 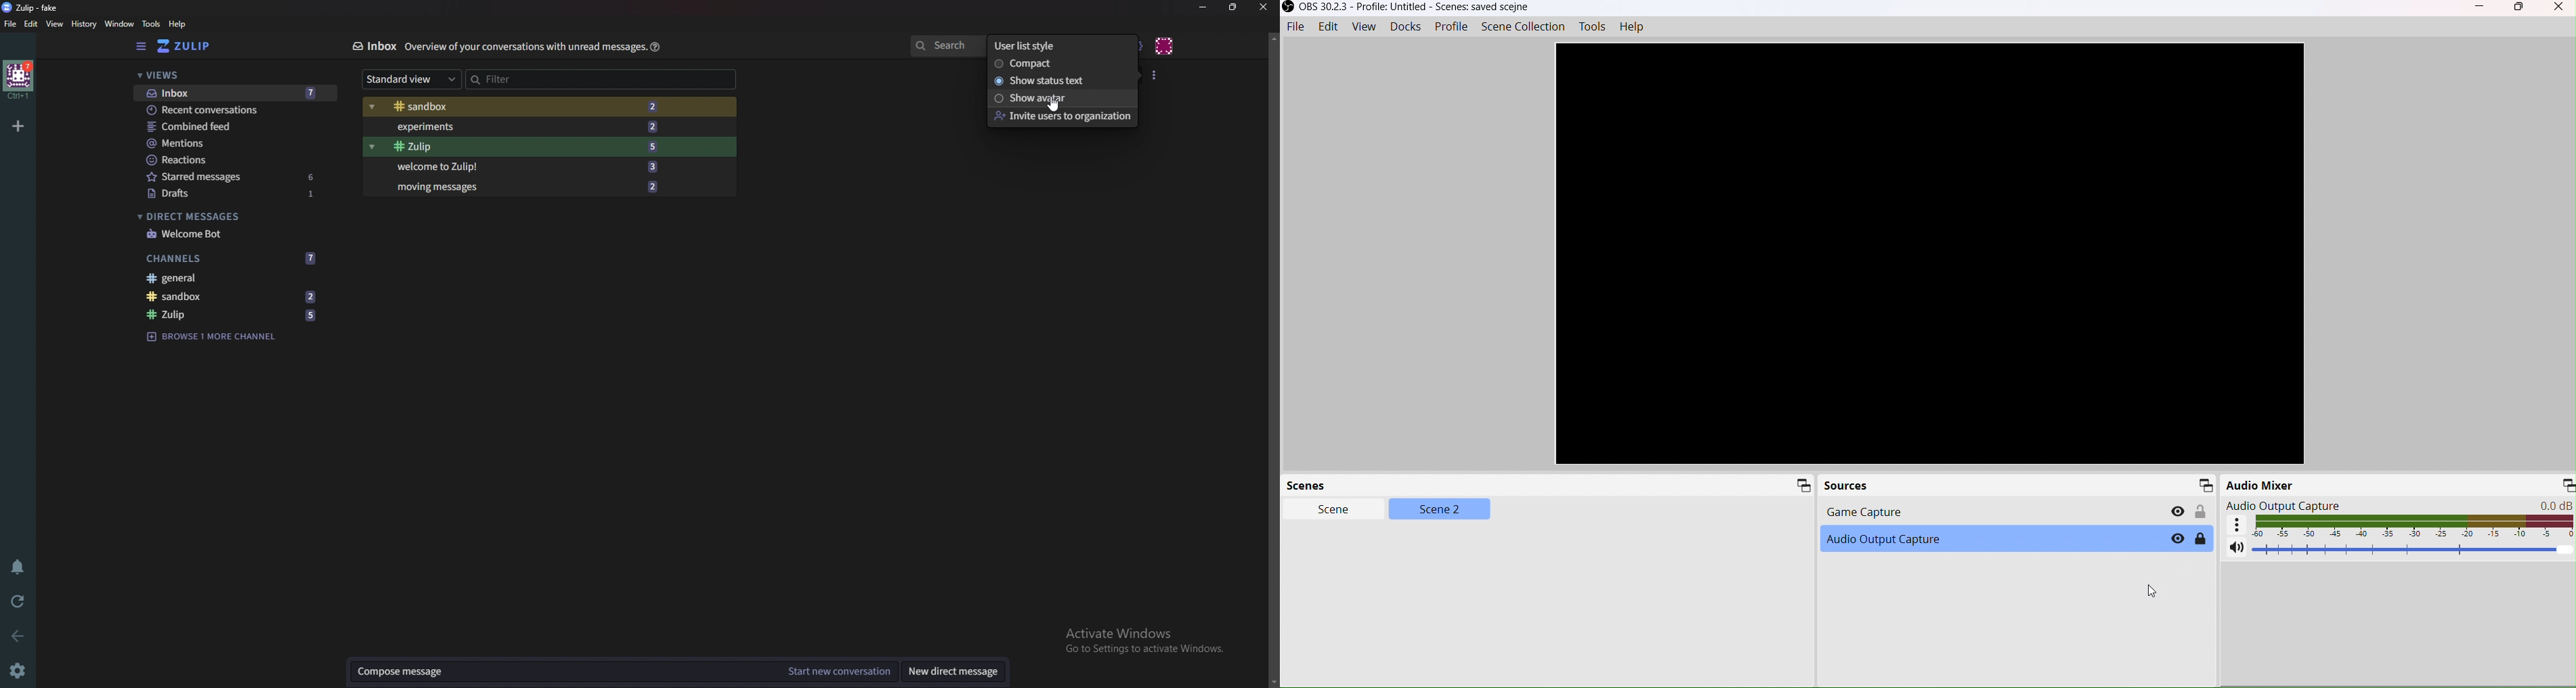 What do you see at coordinates (1929, 253) in the screenshot?
I see `Preview screen` at bounding box center [1929, 253].